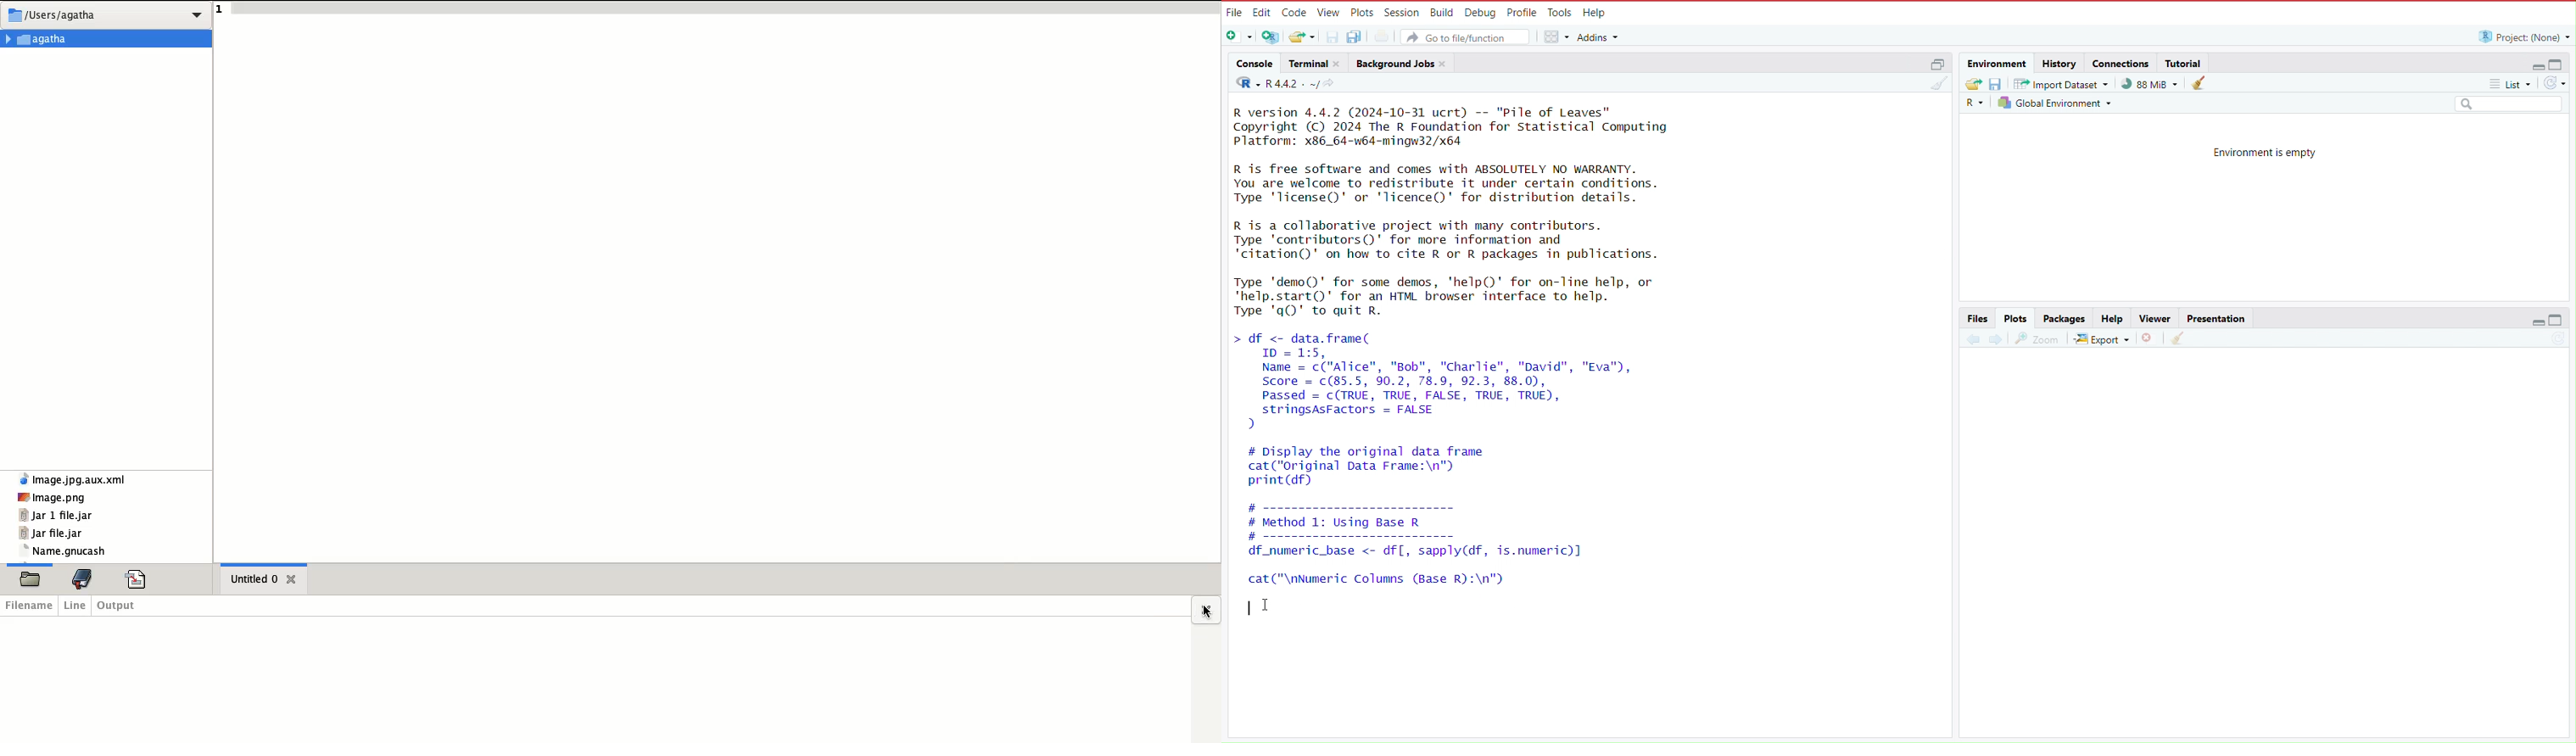 The height and width of the screenshot is (756, 2576). What do you see at coordinates (74, 606) in the screenshot?
I see `line` at bounding box center [74, 606].